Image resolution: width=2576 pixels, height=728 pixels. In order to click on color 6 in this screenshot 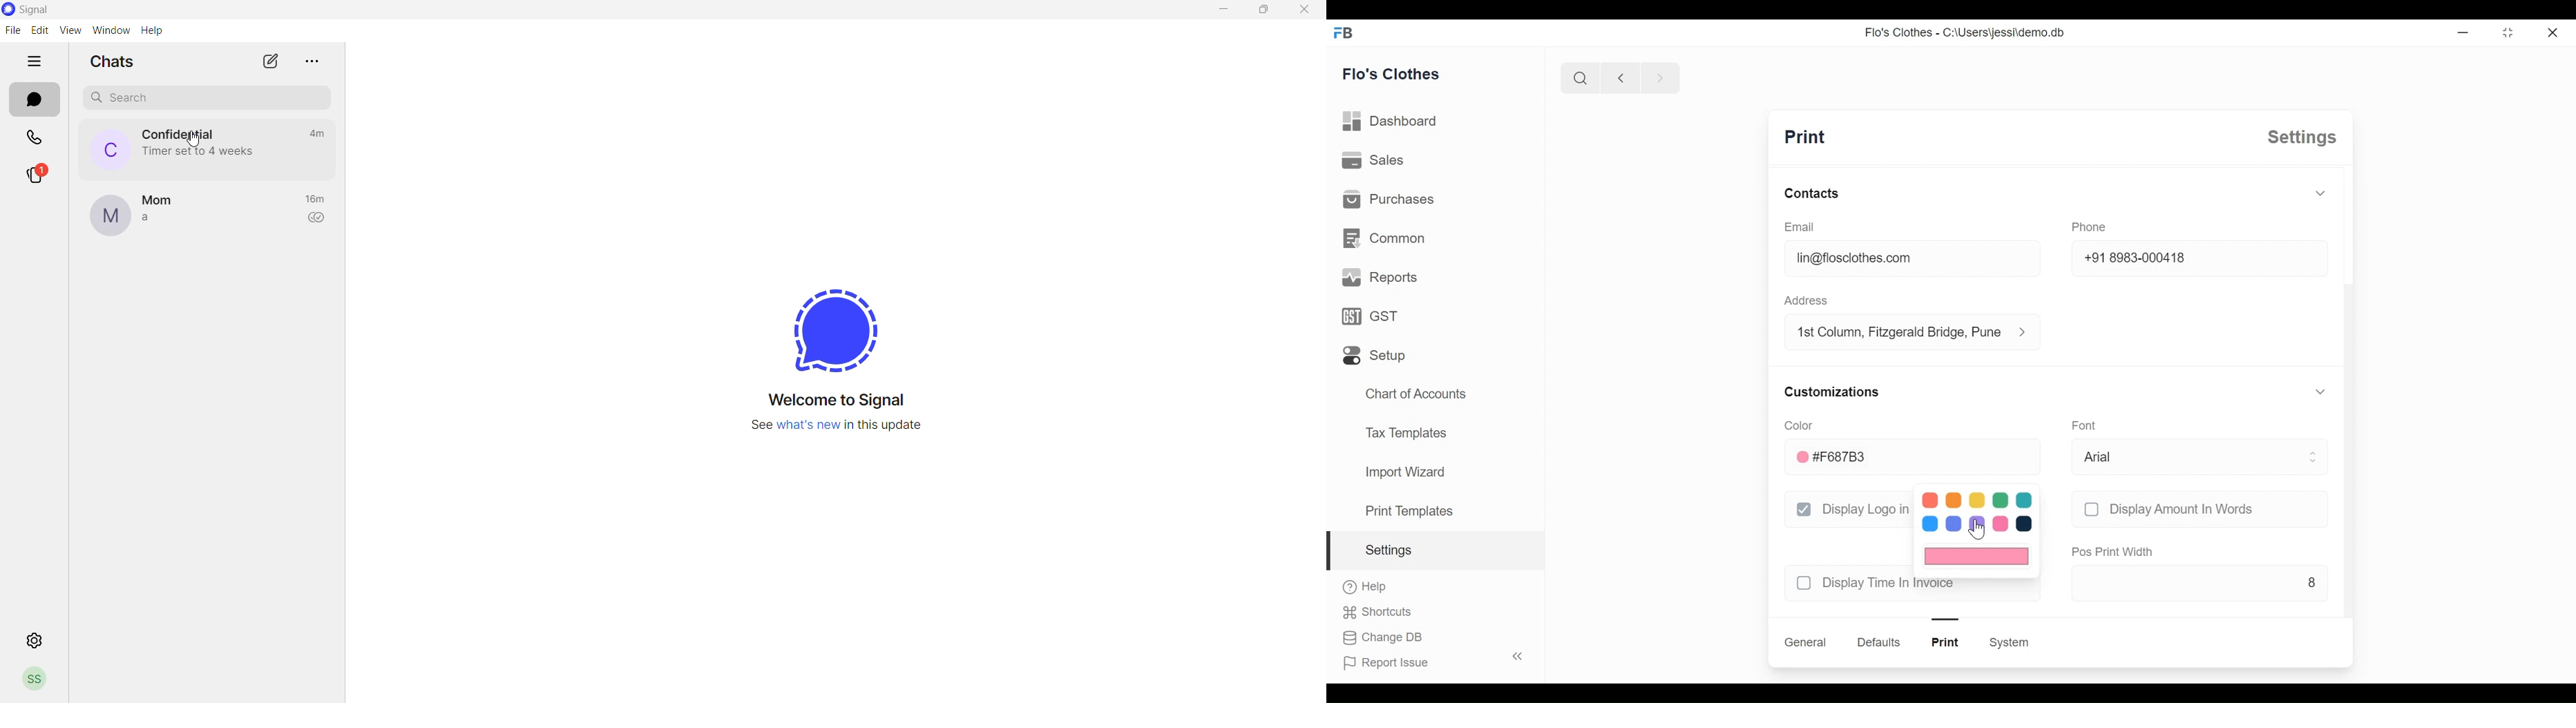, I will do `click(1930, 523)`.